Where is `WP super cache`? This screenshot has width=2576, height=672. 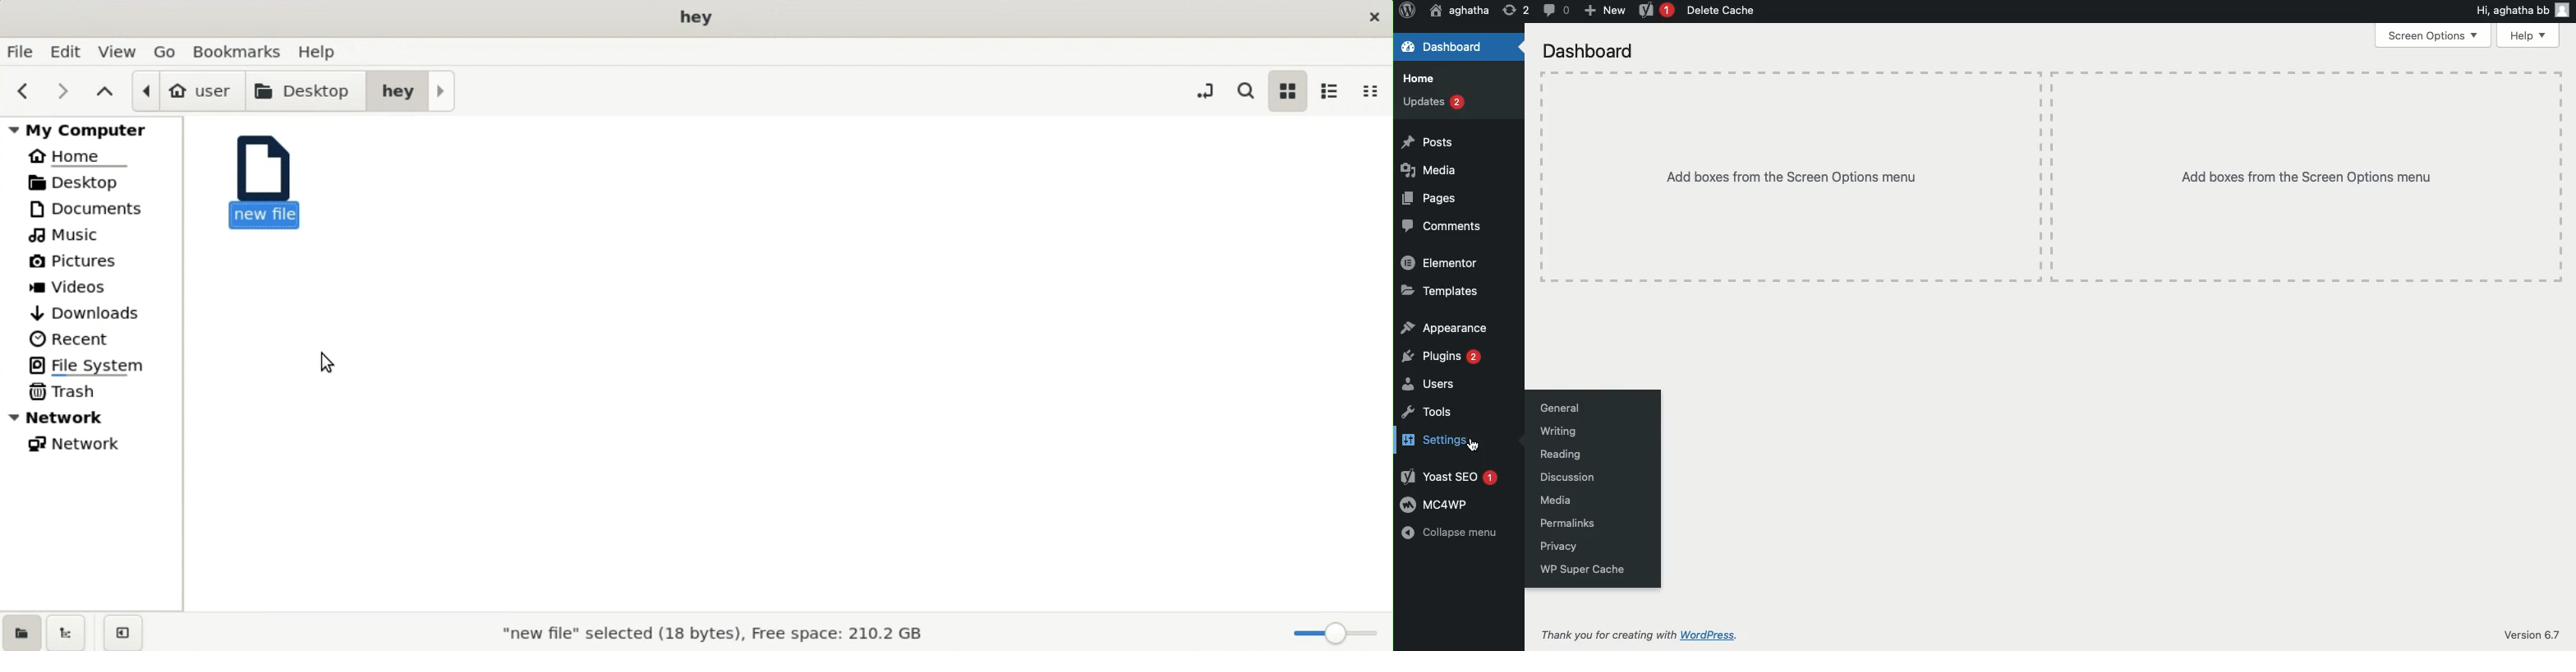
WP super cache is located at coordinates (1579, 568).